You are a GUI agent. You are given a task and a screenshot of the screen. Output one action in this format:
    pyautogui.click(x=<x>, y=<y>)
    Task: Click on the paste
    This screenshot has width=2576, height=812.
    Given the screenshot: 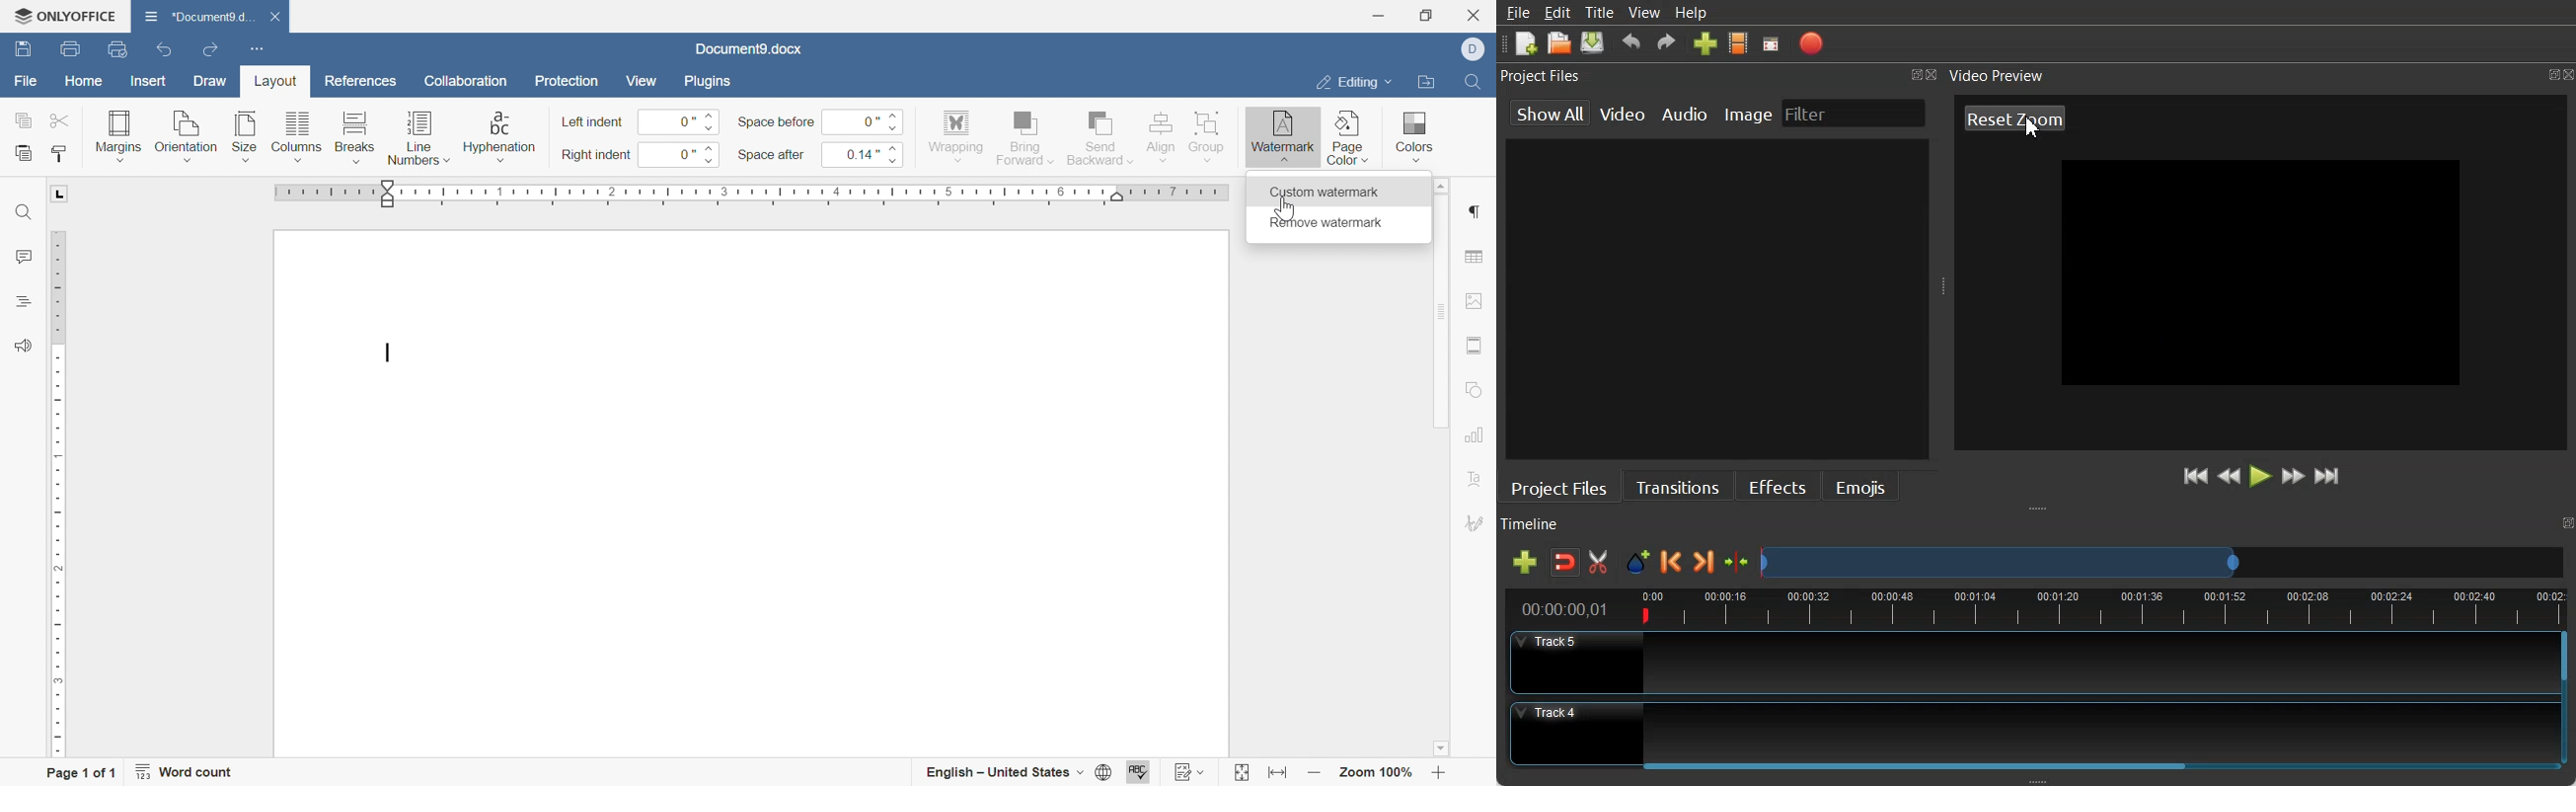 What is the action you would take?
    pyautogui.click(x=23, y=154)
    